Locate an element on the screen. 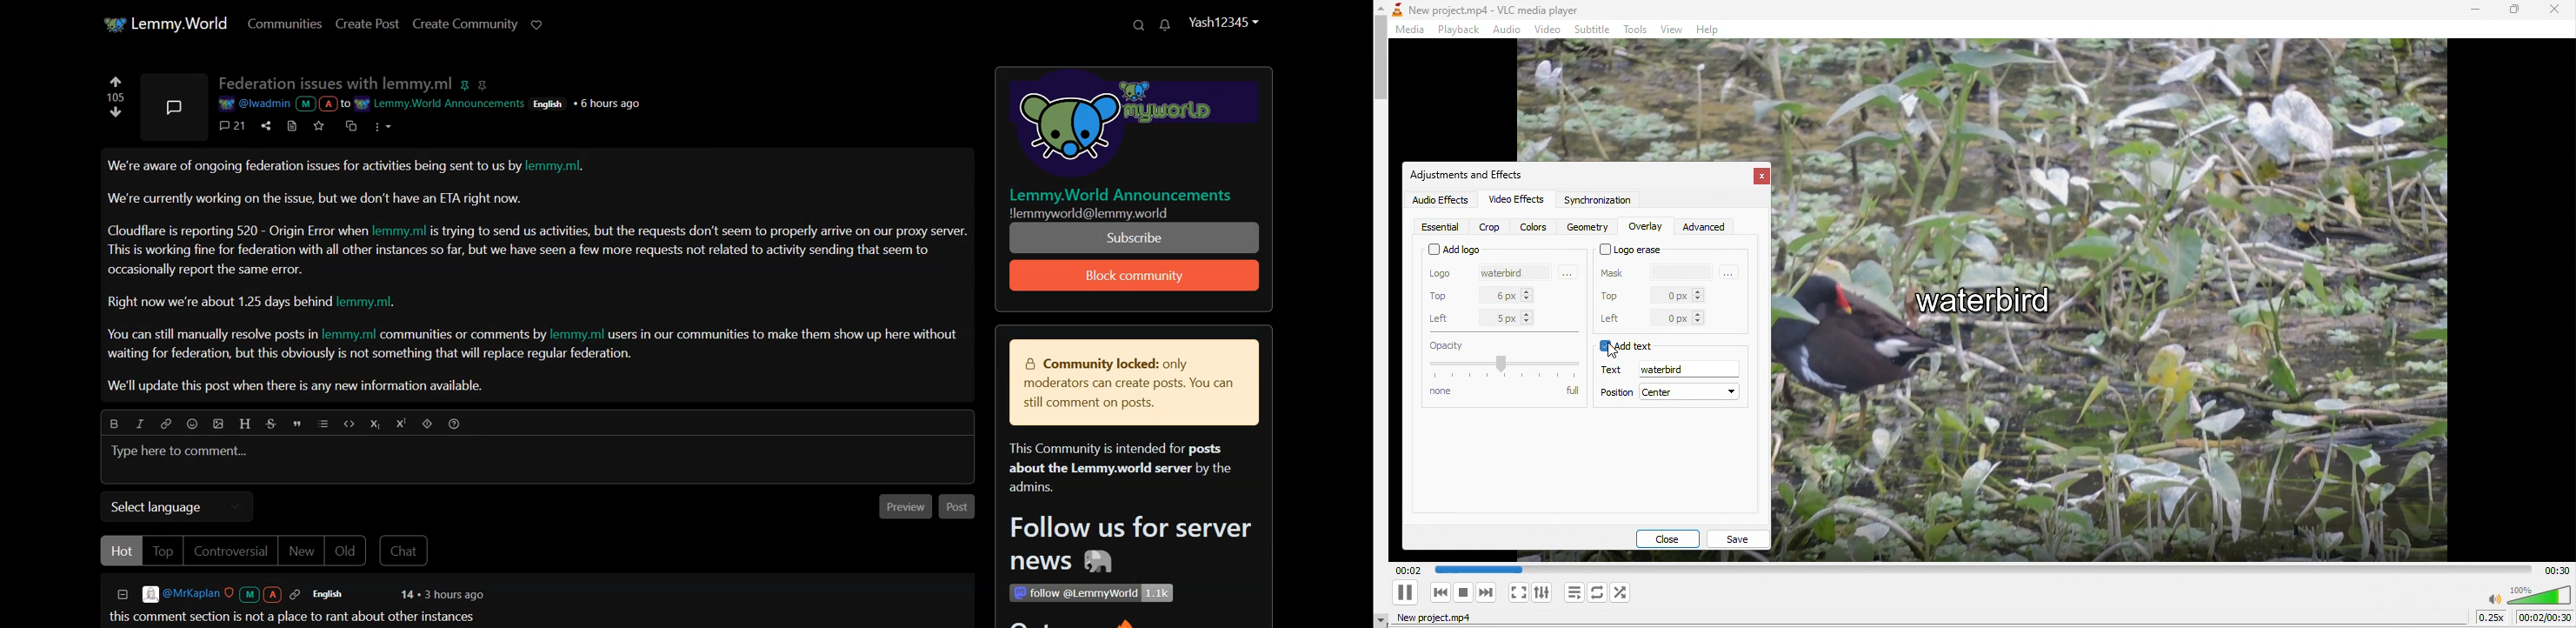 The image size is (2576, 644). waiting for federation, but this obviously is not something that will replace regular federation. is located at coordinates (373, 354).